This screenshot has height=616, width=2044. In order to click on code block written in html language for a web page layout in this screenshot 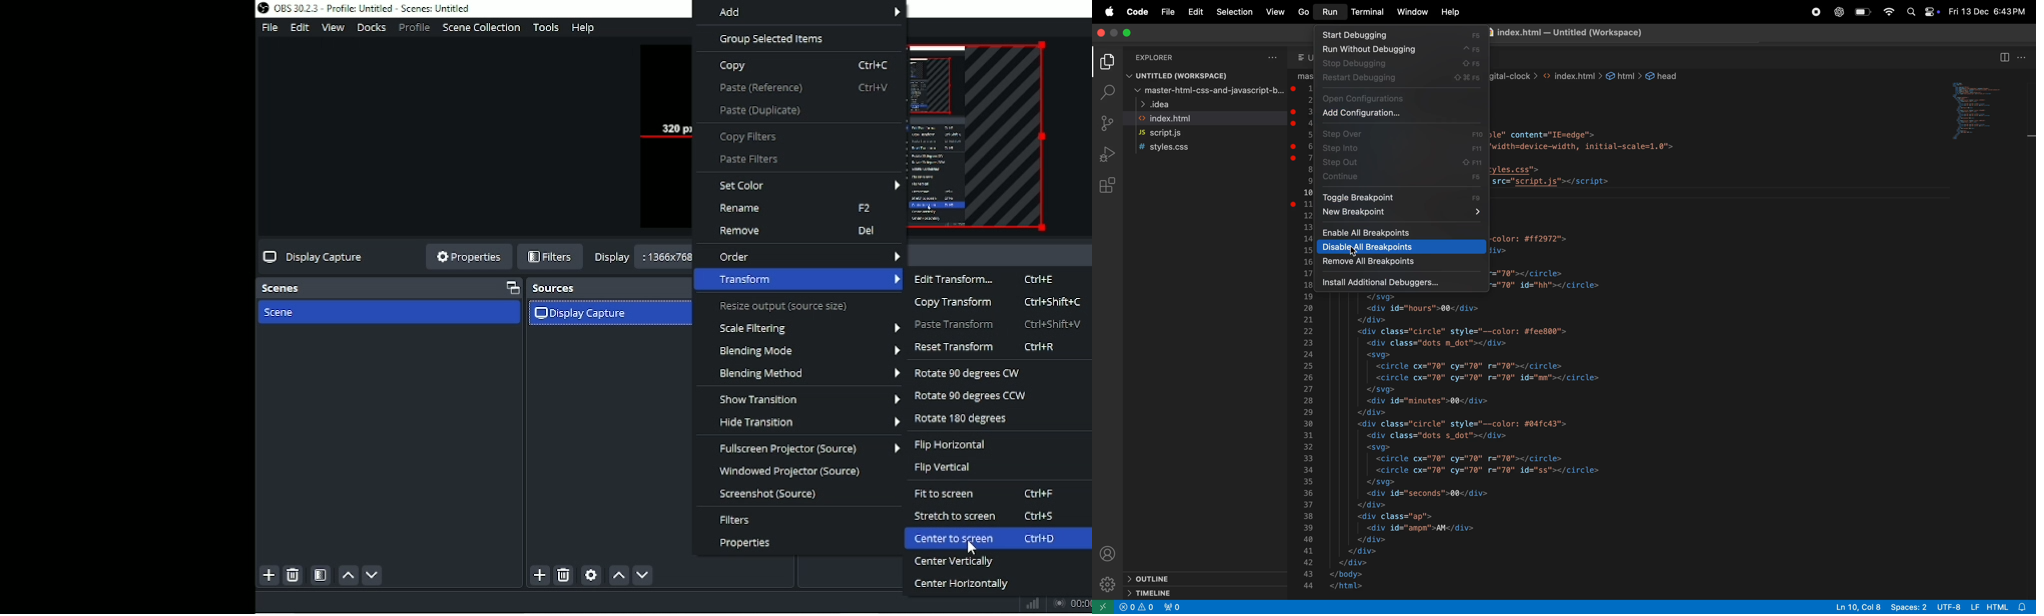, I will do `click(1605, 451)`.